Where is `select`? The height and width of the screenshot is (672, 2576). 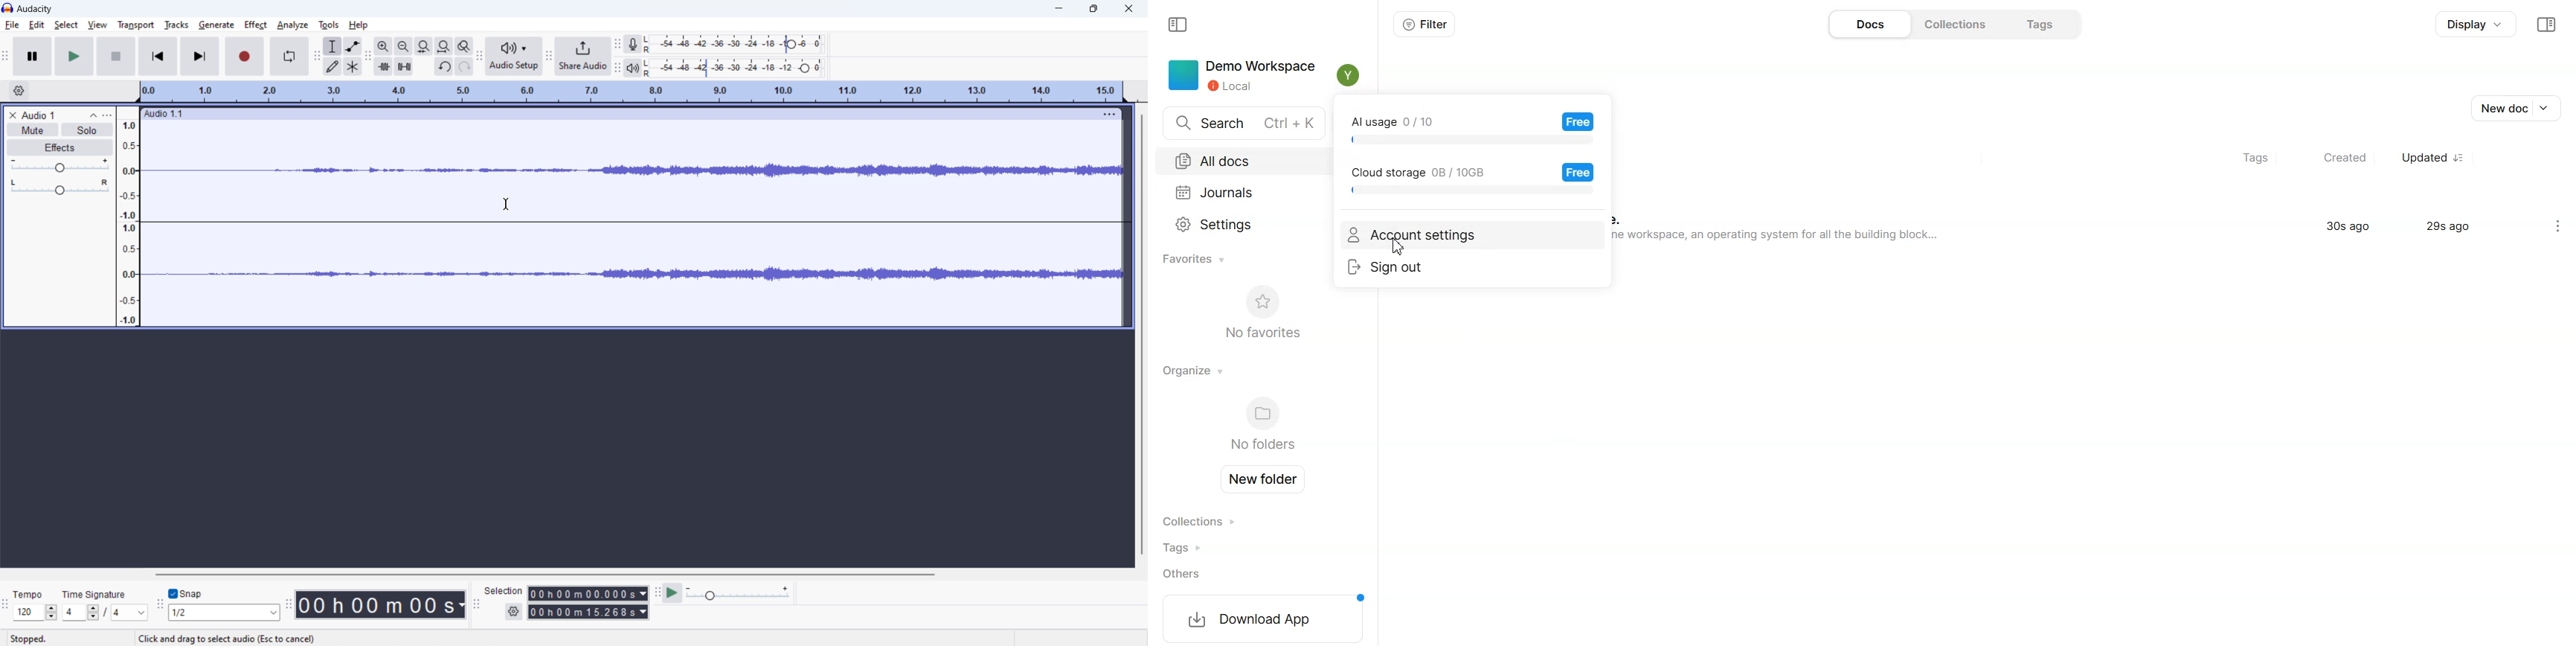 select is located at coordinates (66, 25).